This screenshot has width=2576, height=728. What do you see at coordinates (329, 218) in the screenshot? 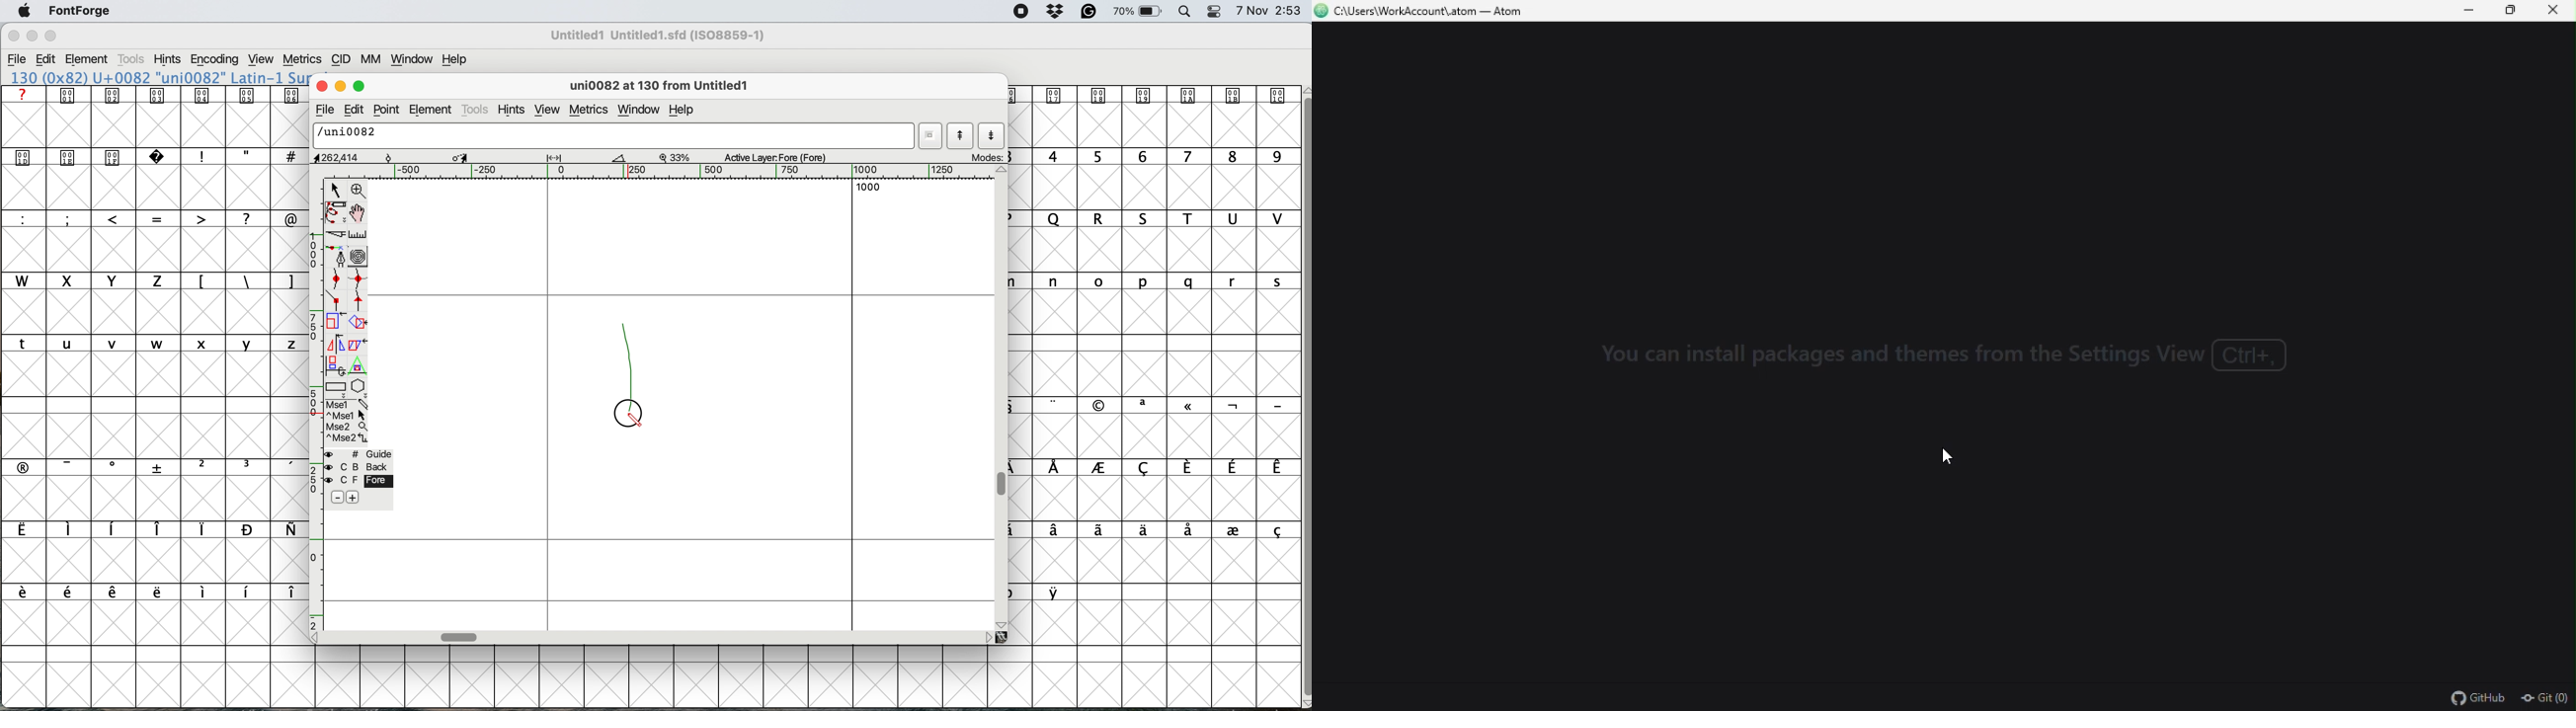
I see `uppercase letters` at bounding box center [329, 218].